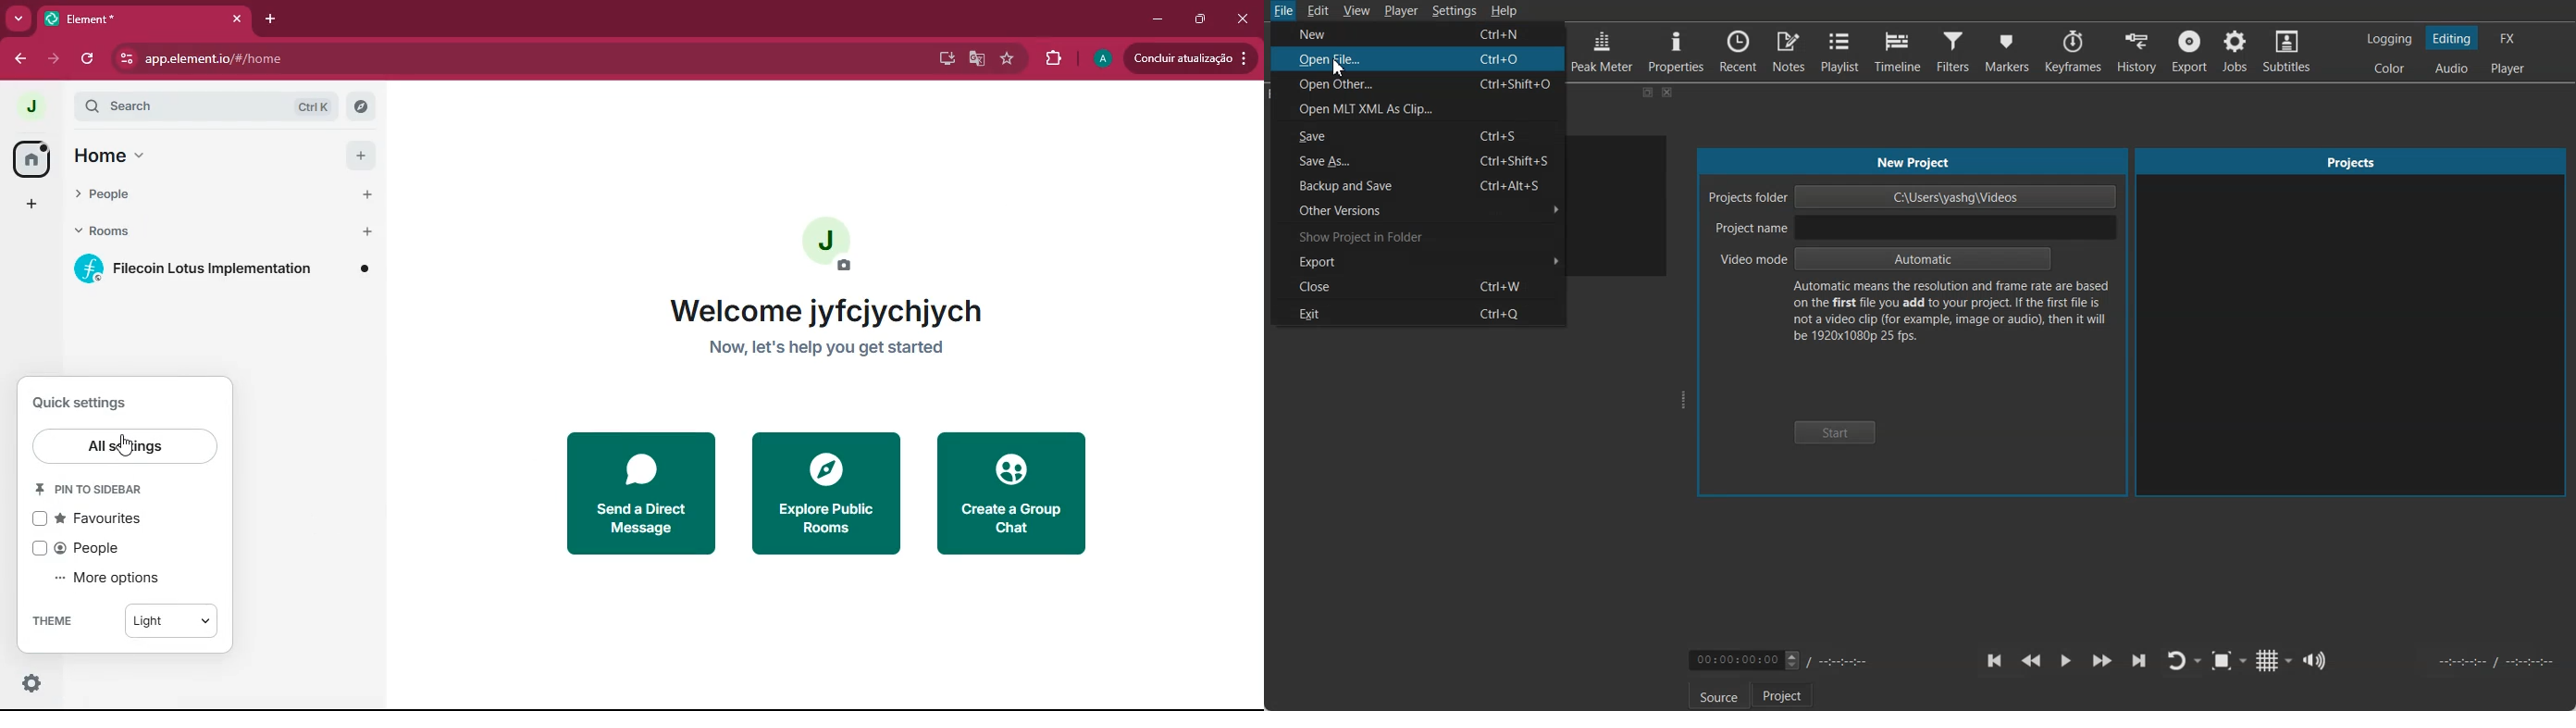  What do you see at coordinates (54, 61) in the screenshot?
I see `forward` at bounding box center [54, 61].